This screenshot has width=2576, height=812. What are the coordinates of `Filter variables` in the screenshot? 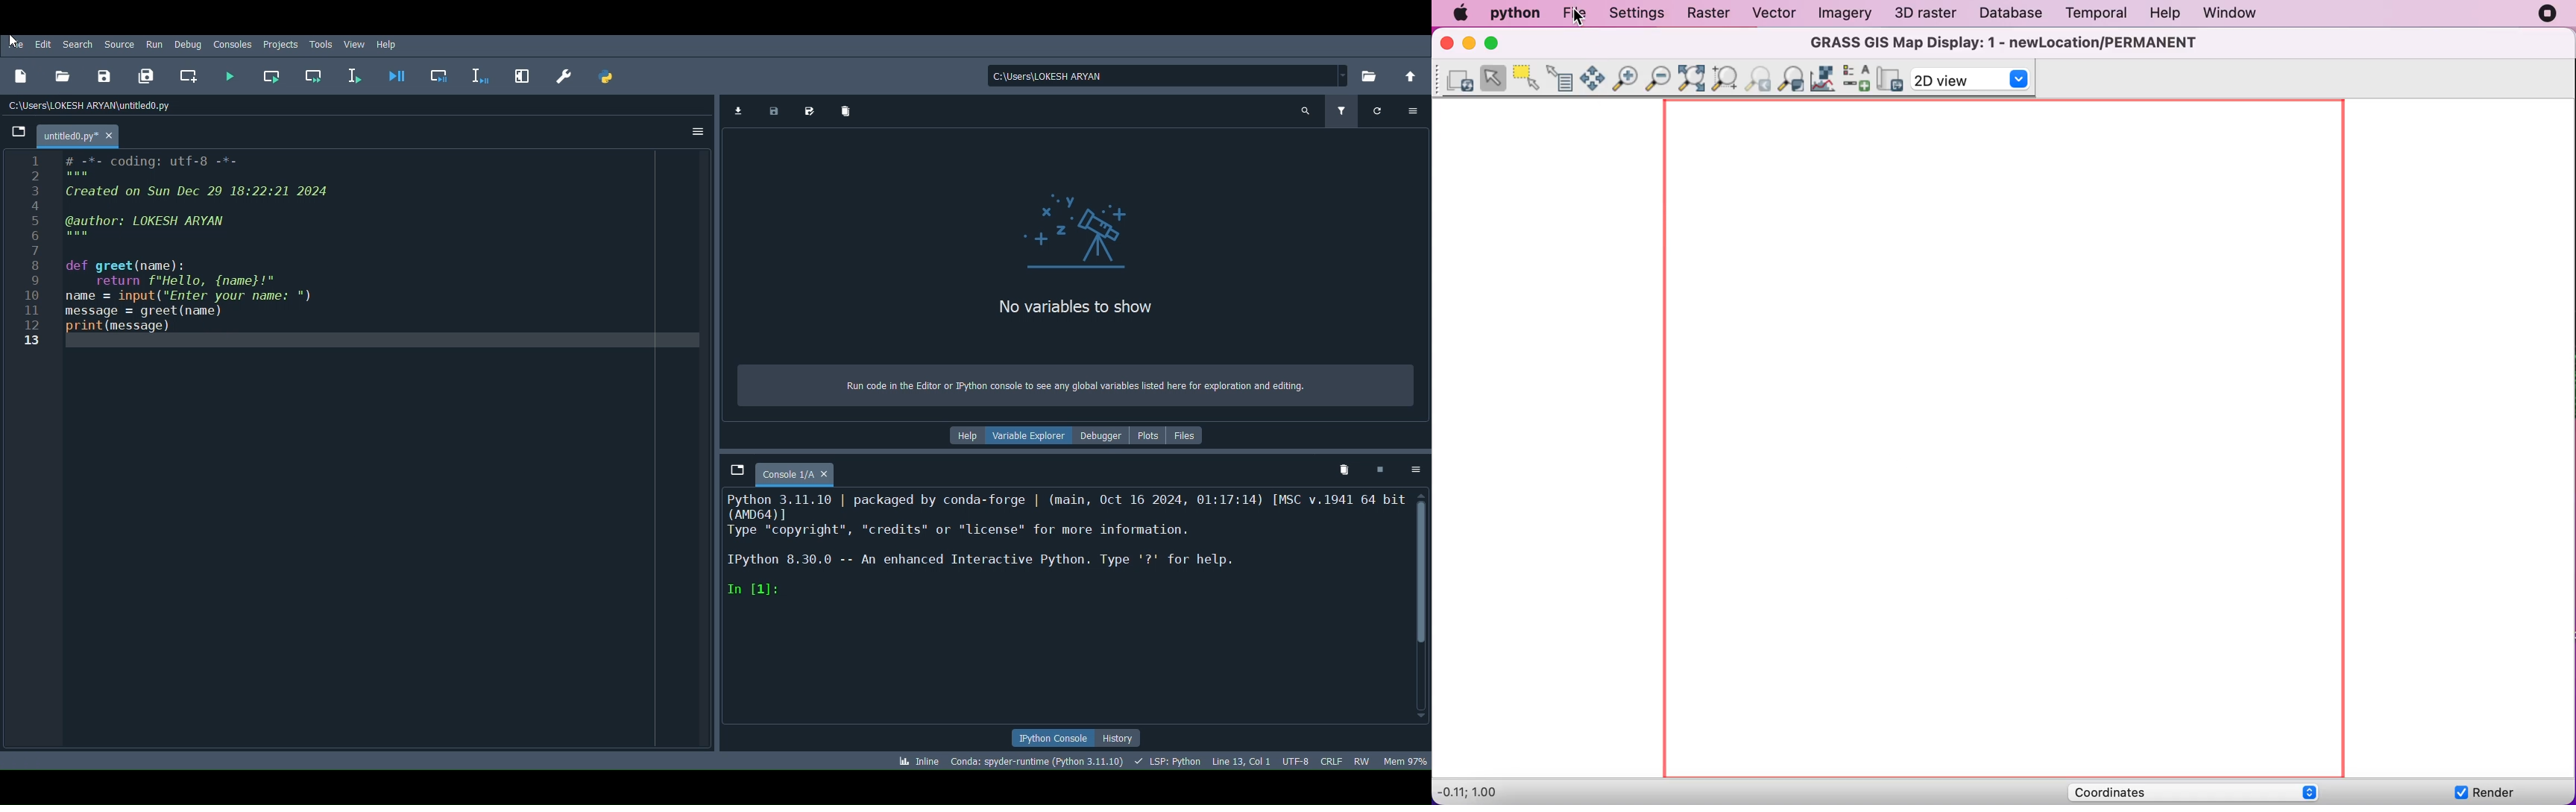 It's located at (1339, 110).